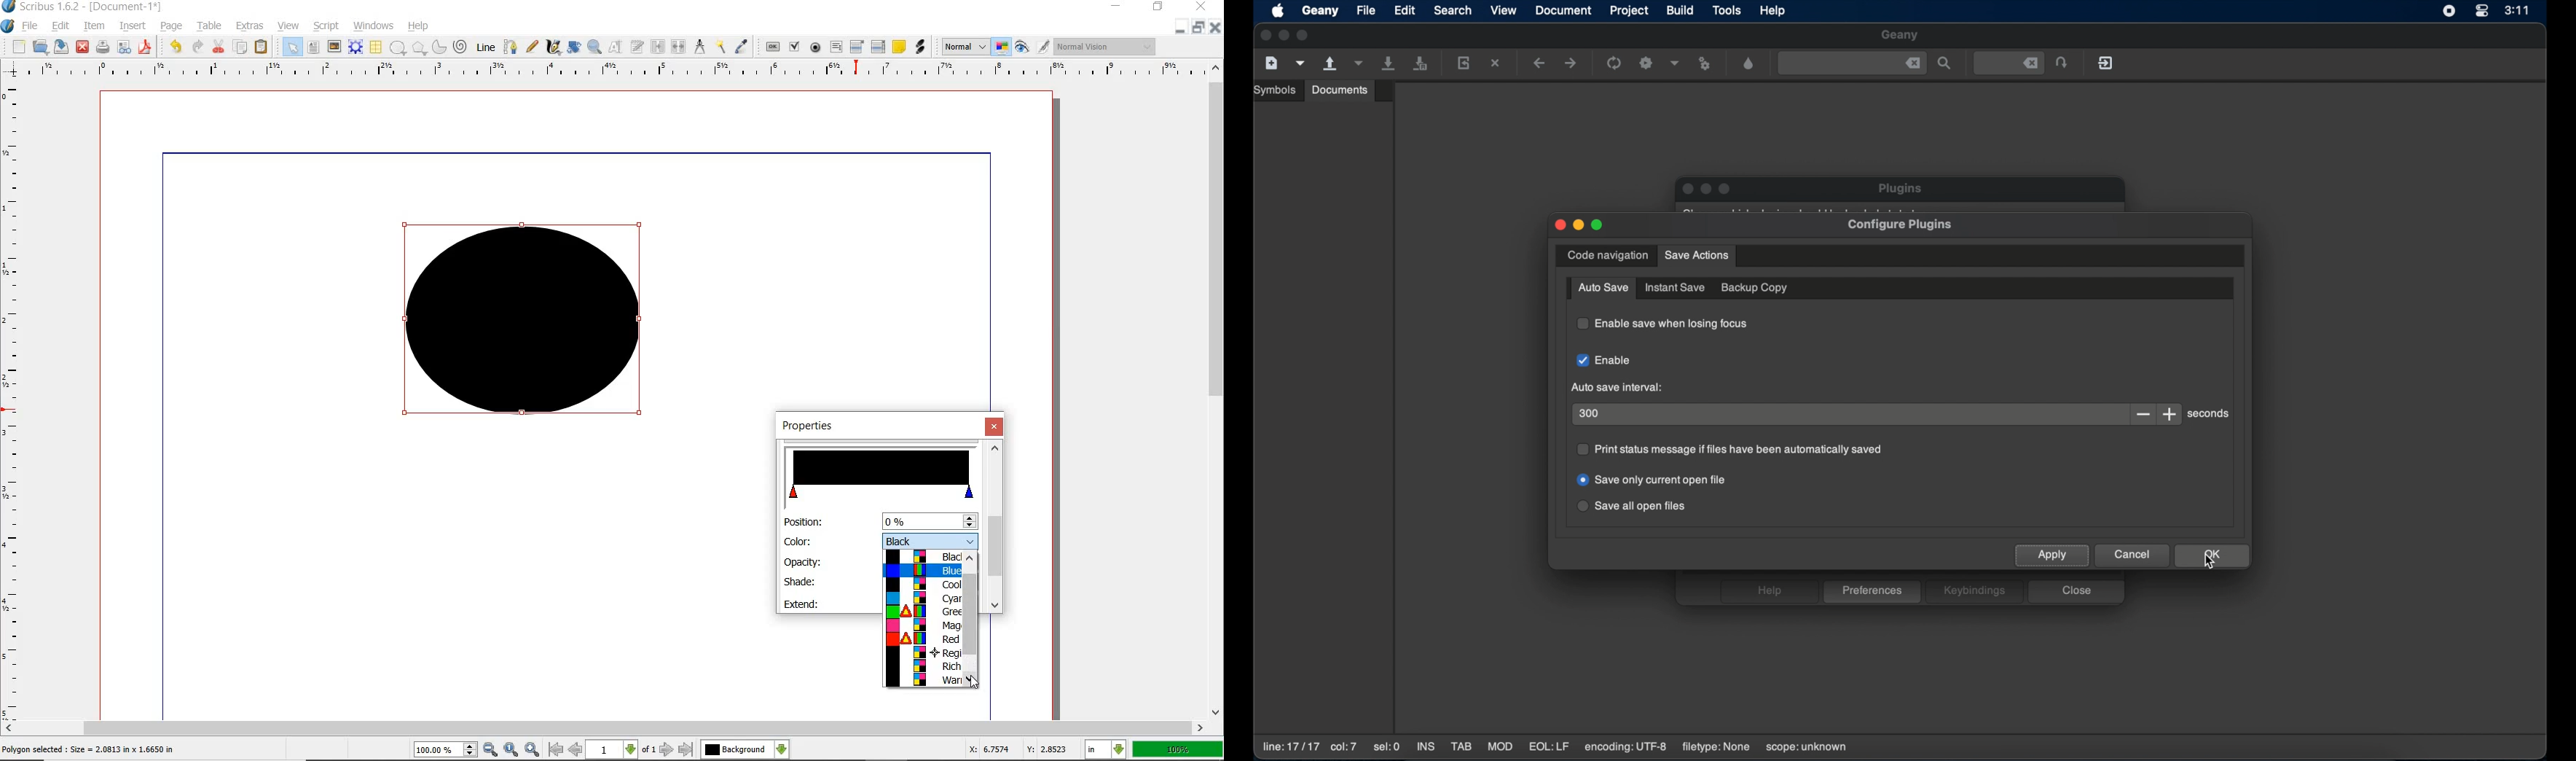 This screenshot has width=2576, height=784. What do you see at coordinates (133, 26) in the screenshot?
I see `INSERT` at bounding box center [133, 26].